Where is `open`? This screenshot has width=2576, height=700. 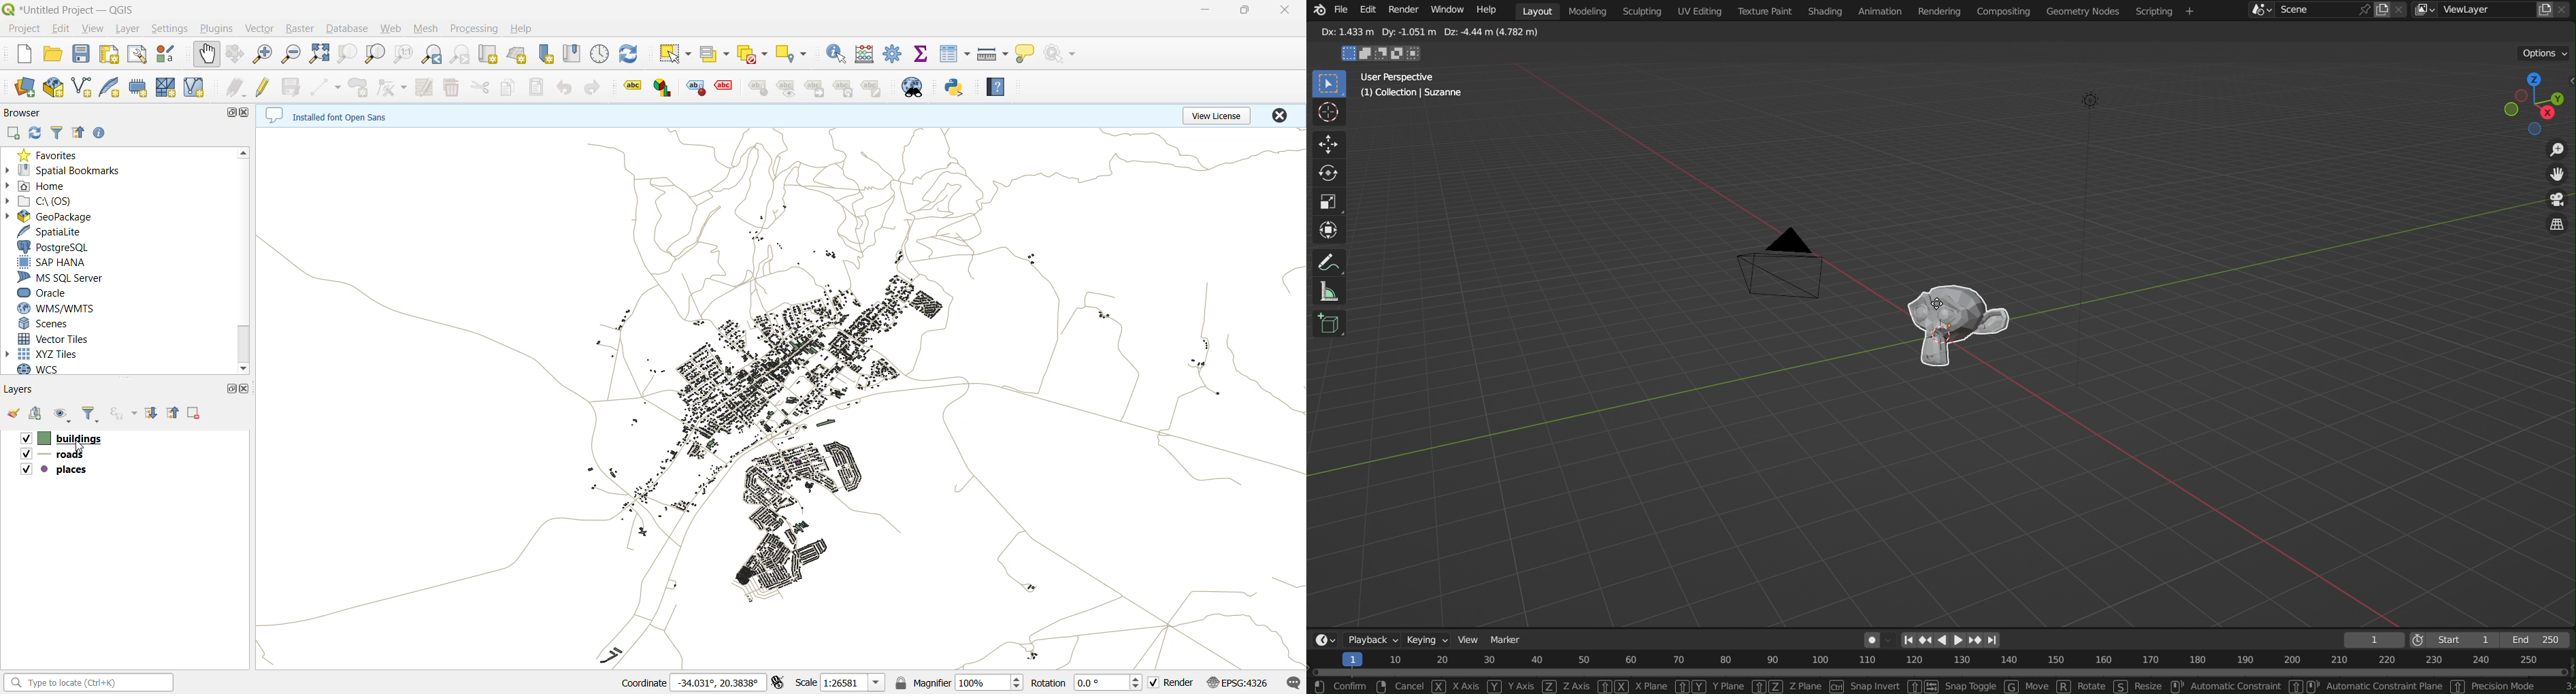
open is located at coordinates (52, 56).